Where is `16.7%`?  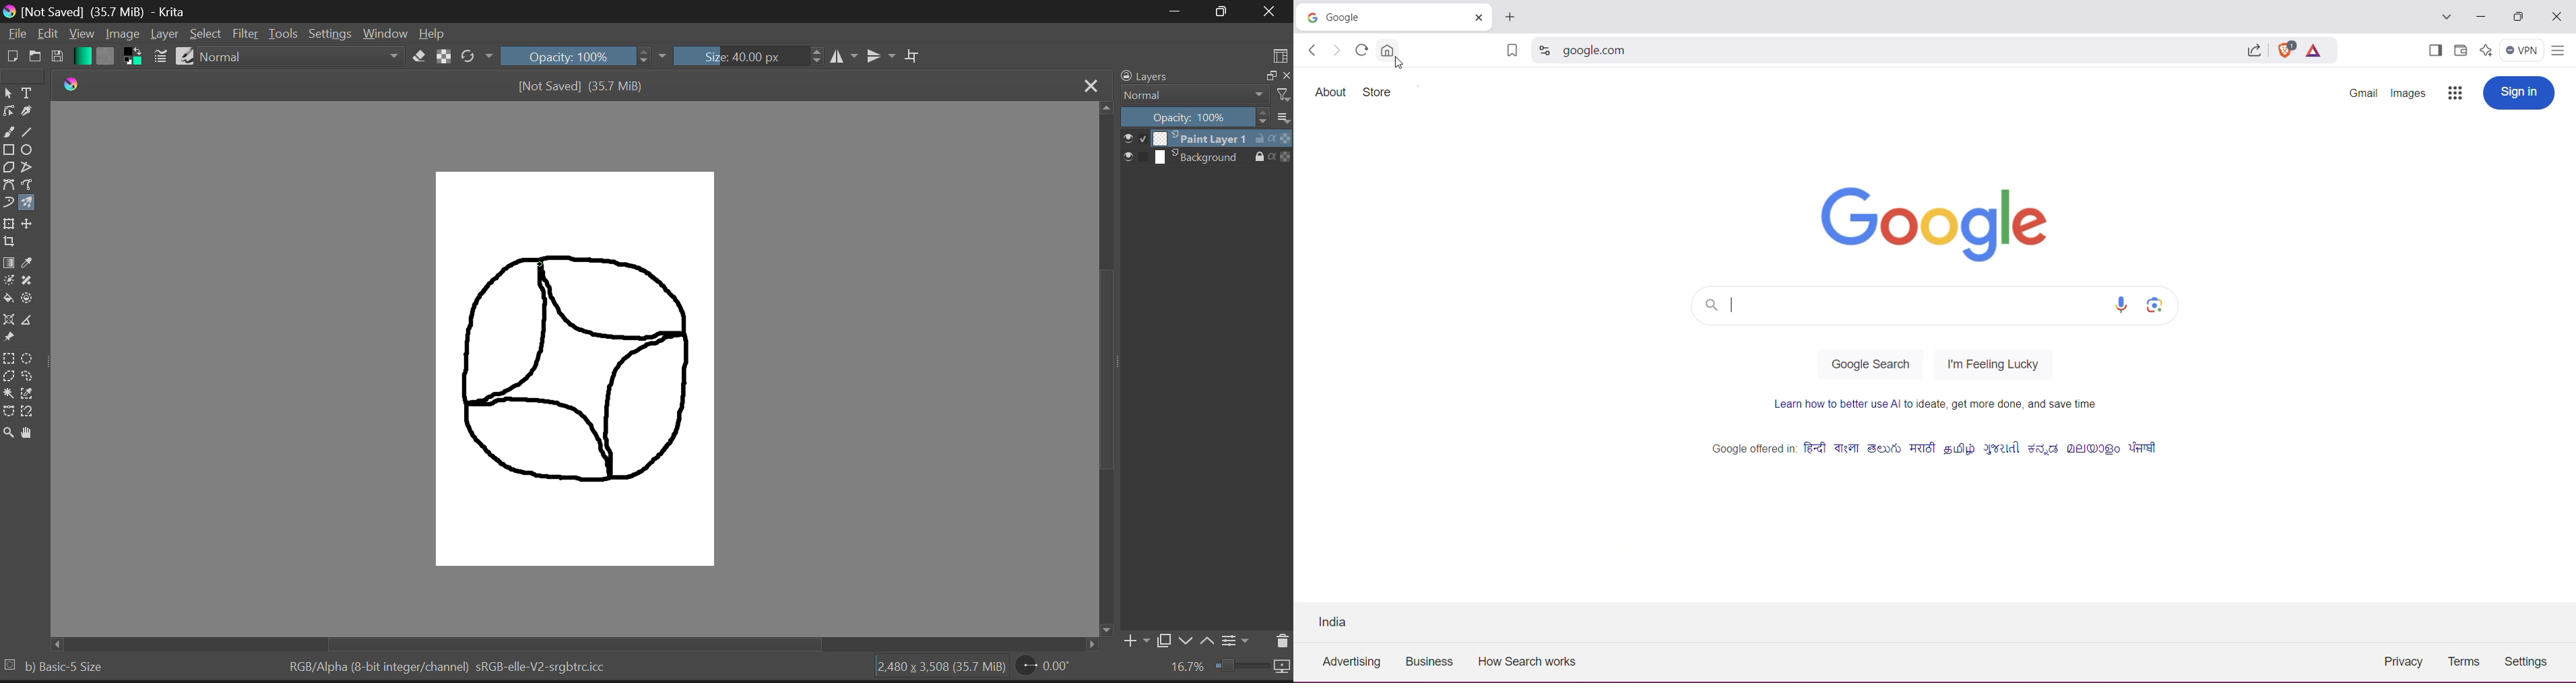 16.7% is located at coordinates (1225, 670).